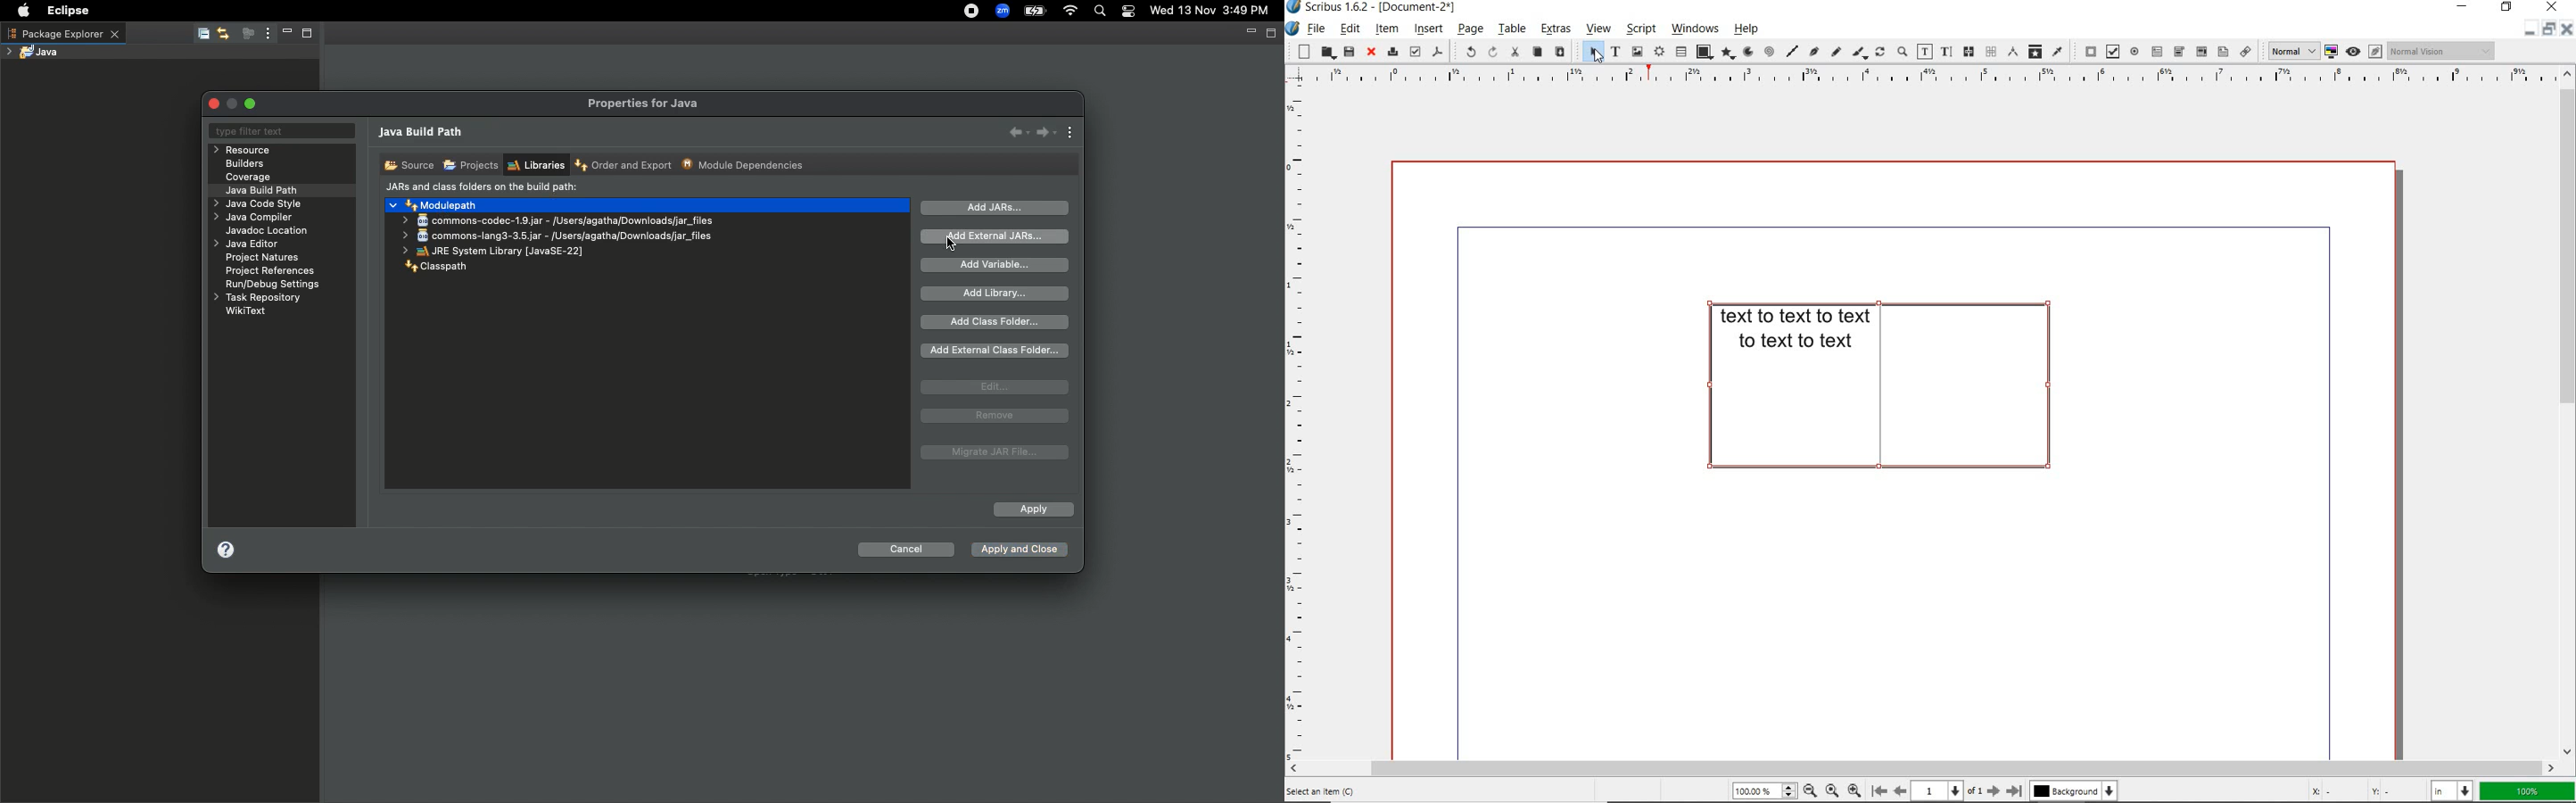 This screenshot has width=2576, height=812. What do you see at coordinates (996, 351) in the screenshot?
I see `Add external class folder` at bounding box center [996, 351].